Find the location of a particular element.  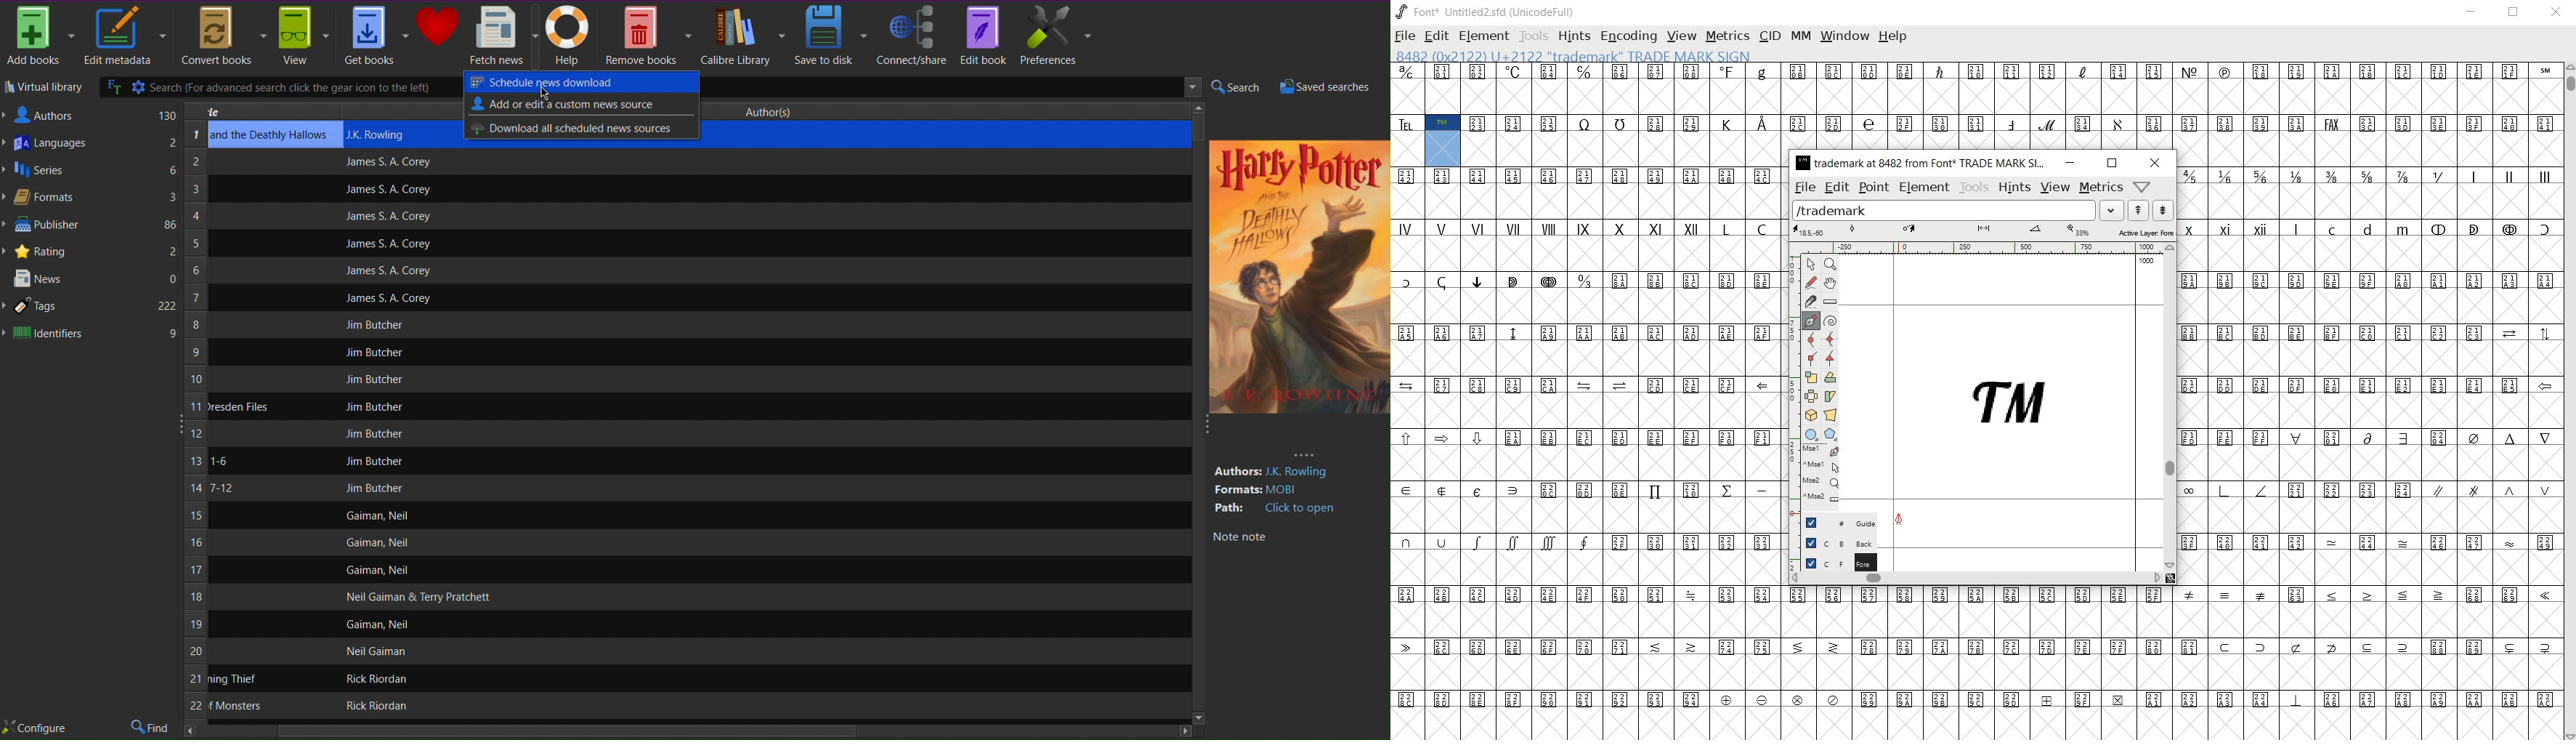

close is located at coordinates (2154, 162).